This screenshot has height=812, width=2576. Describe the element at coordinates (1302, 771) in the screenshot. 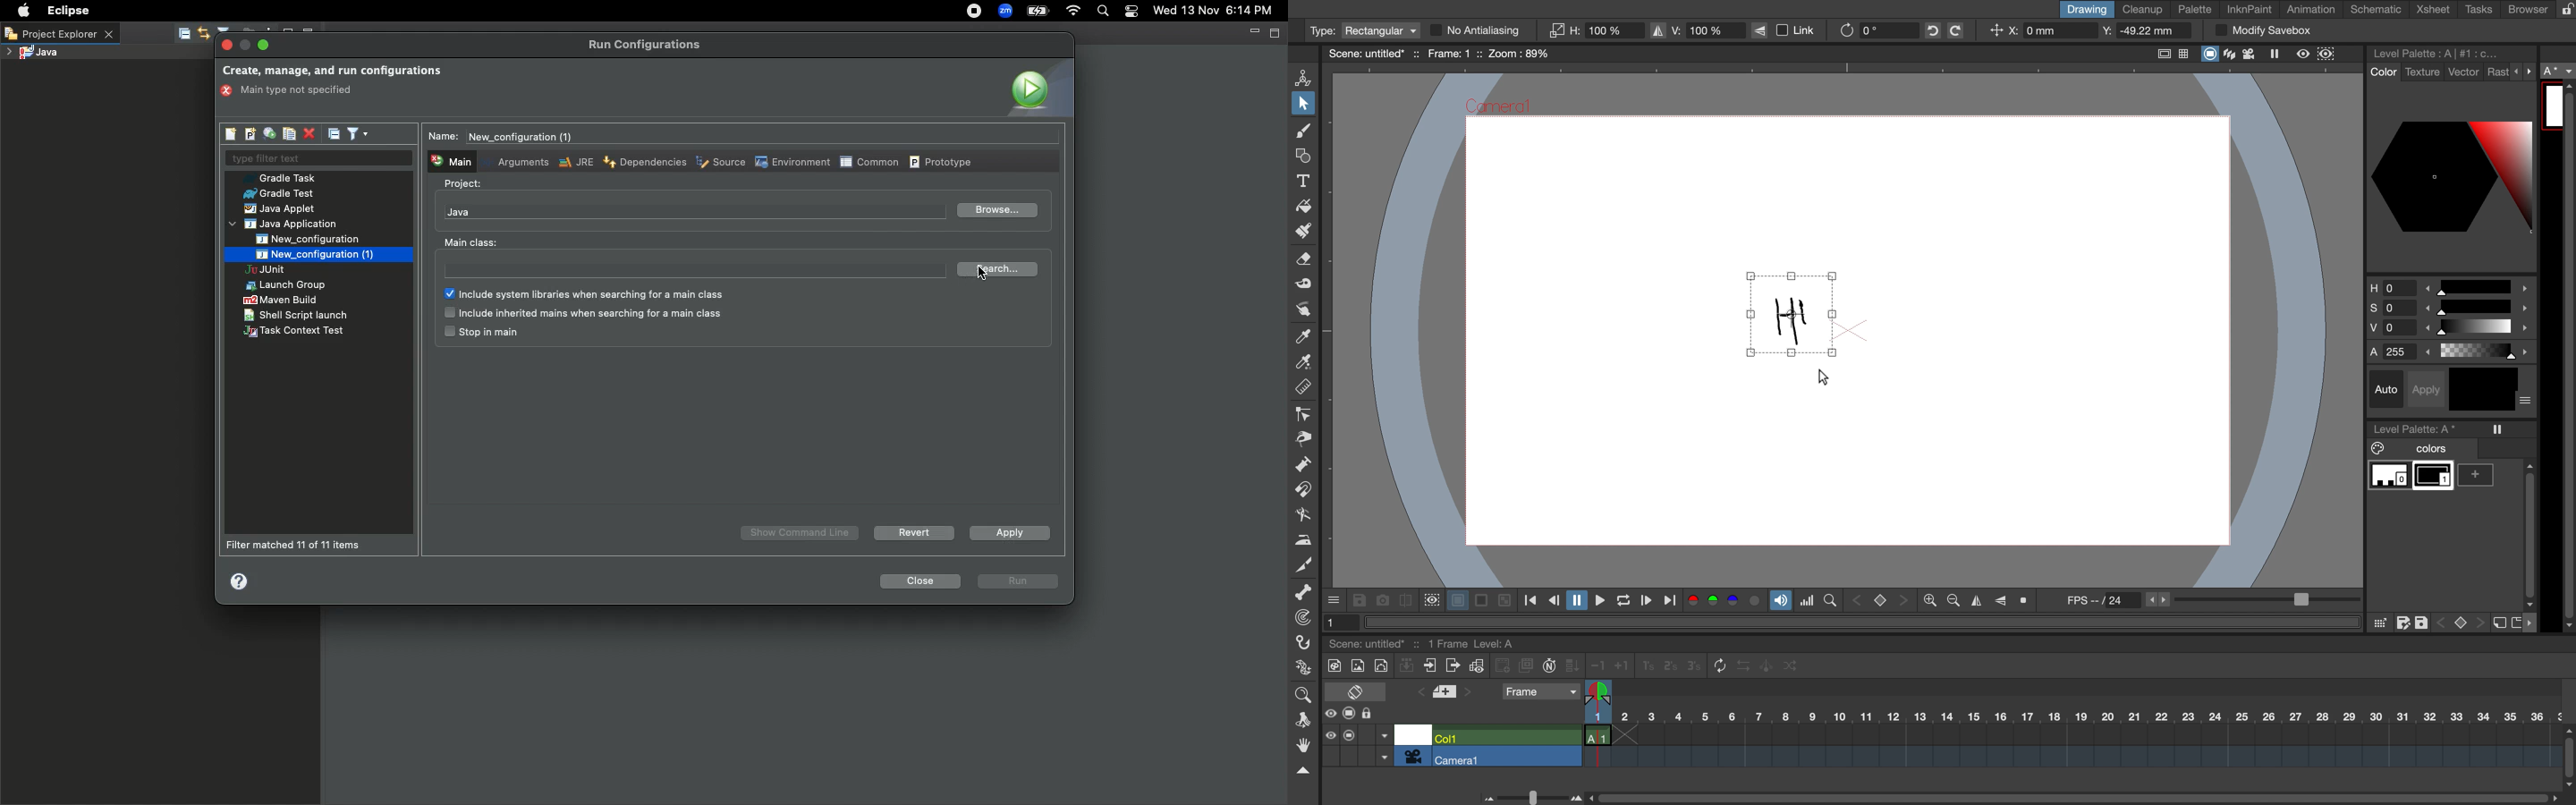

I see `collapse` at that location.